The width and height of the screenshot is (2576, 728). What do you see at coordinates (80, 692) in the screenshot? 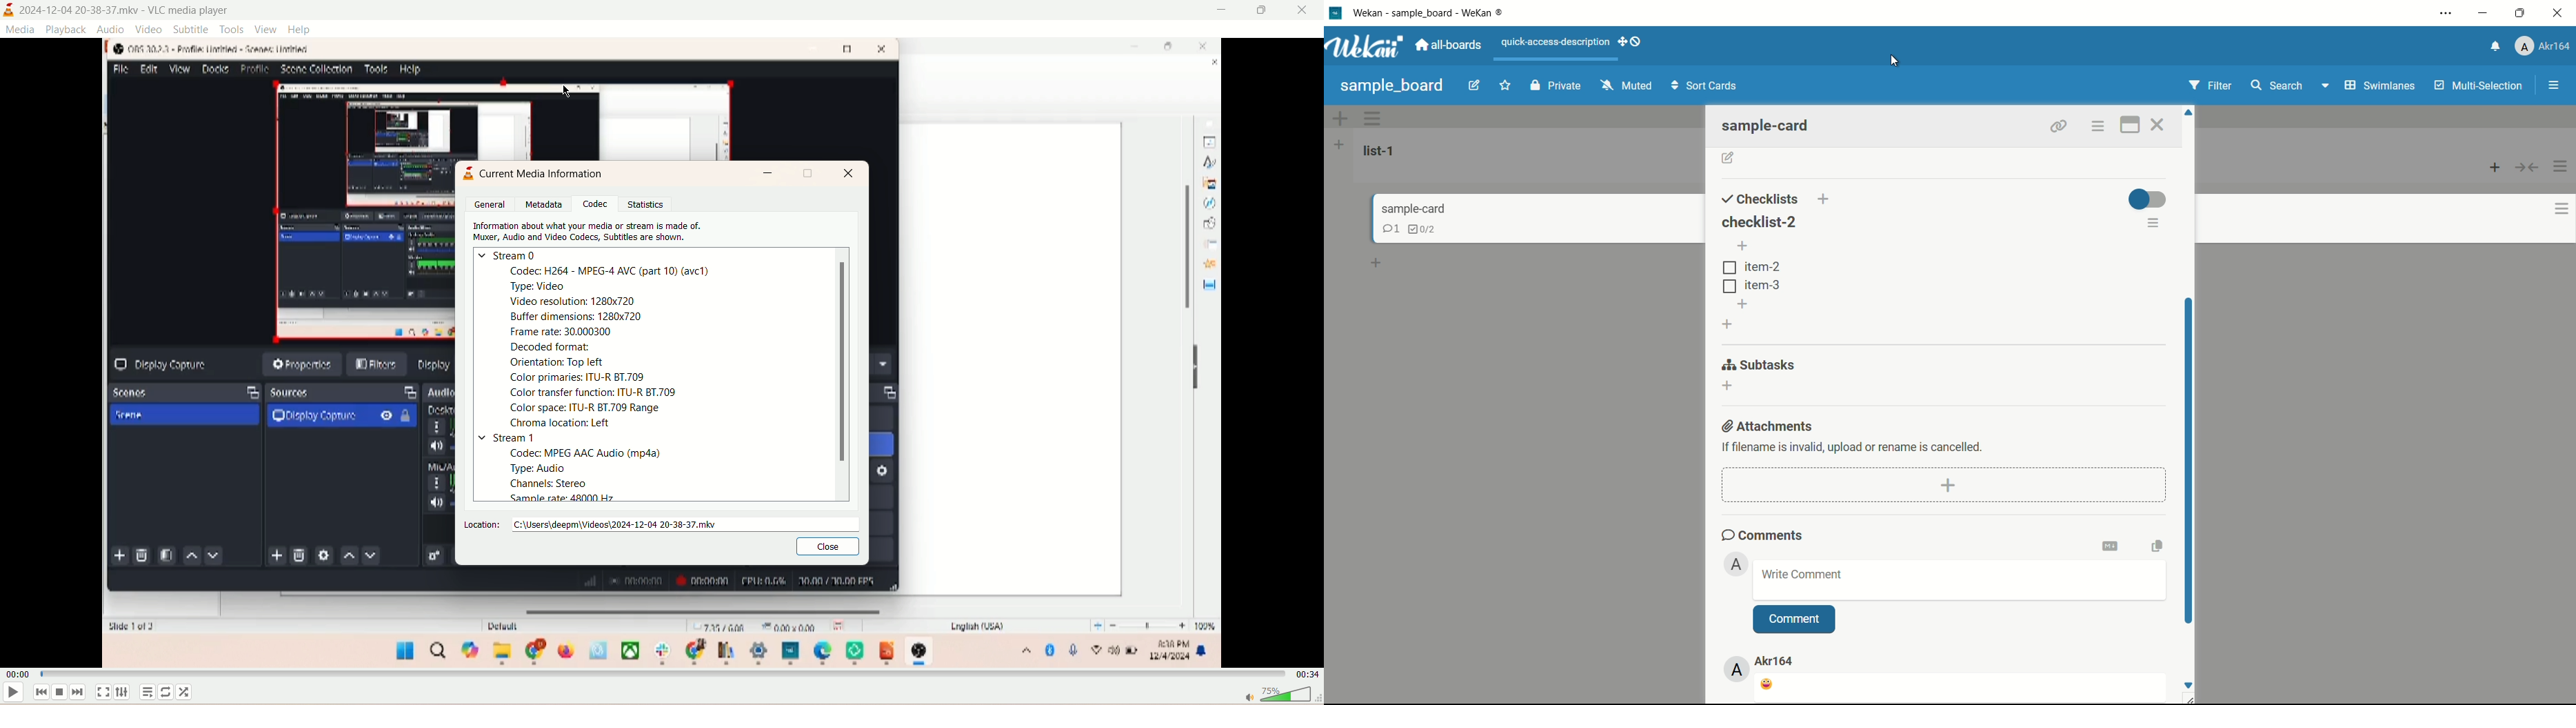
I see `next` at bounding box center [80, 692].